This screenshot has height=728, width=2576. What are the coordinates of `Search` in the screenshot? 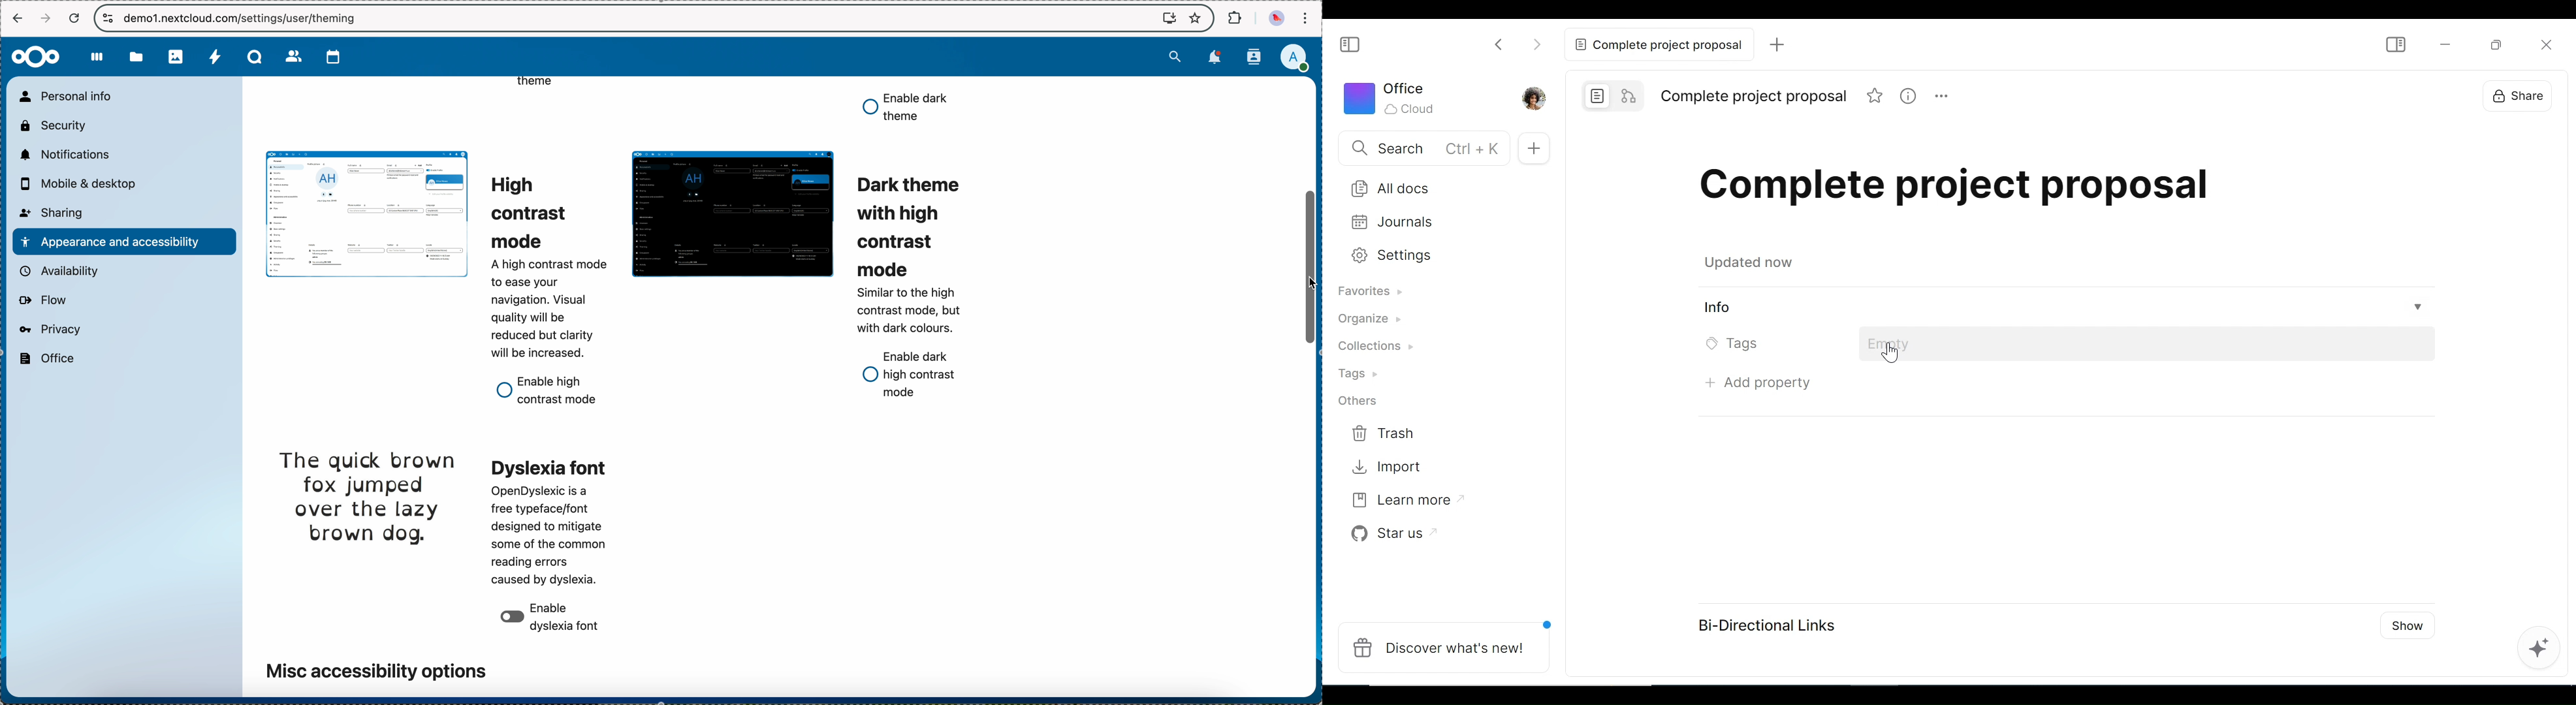 It's located at (1421, 149).